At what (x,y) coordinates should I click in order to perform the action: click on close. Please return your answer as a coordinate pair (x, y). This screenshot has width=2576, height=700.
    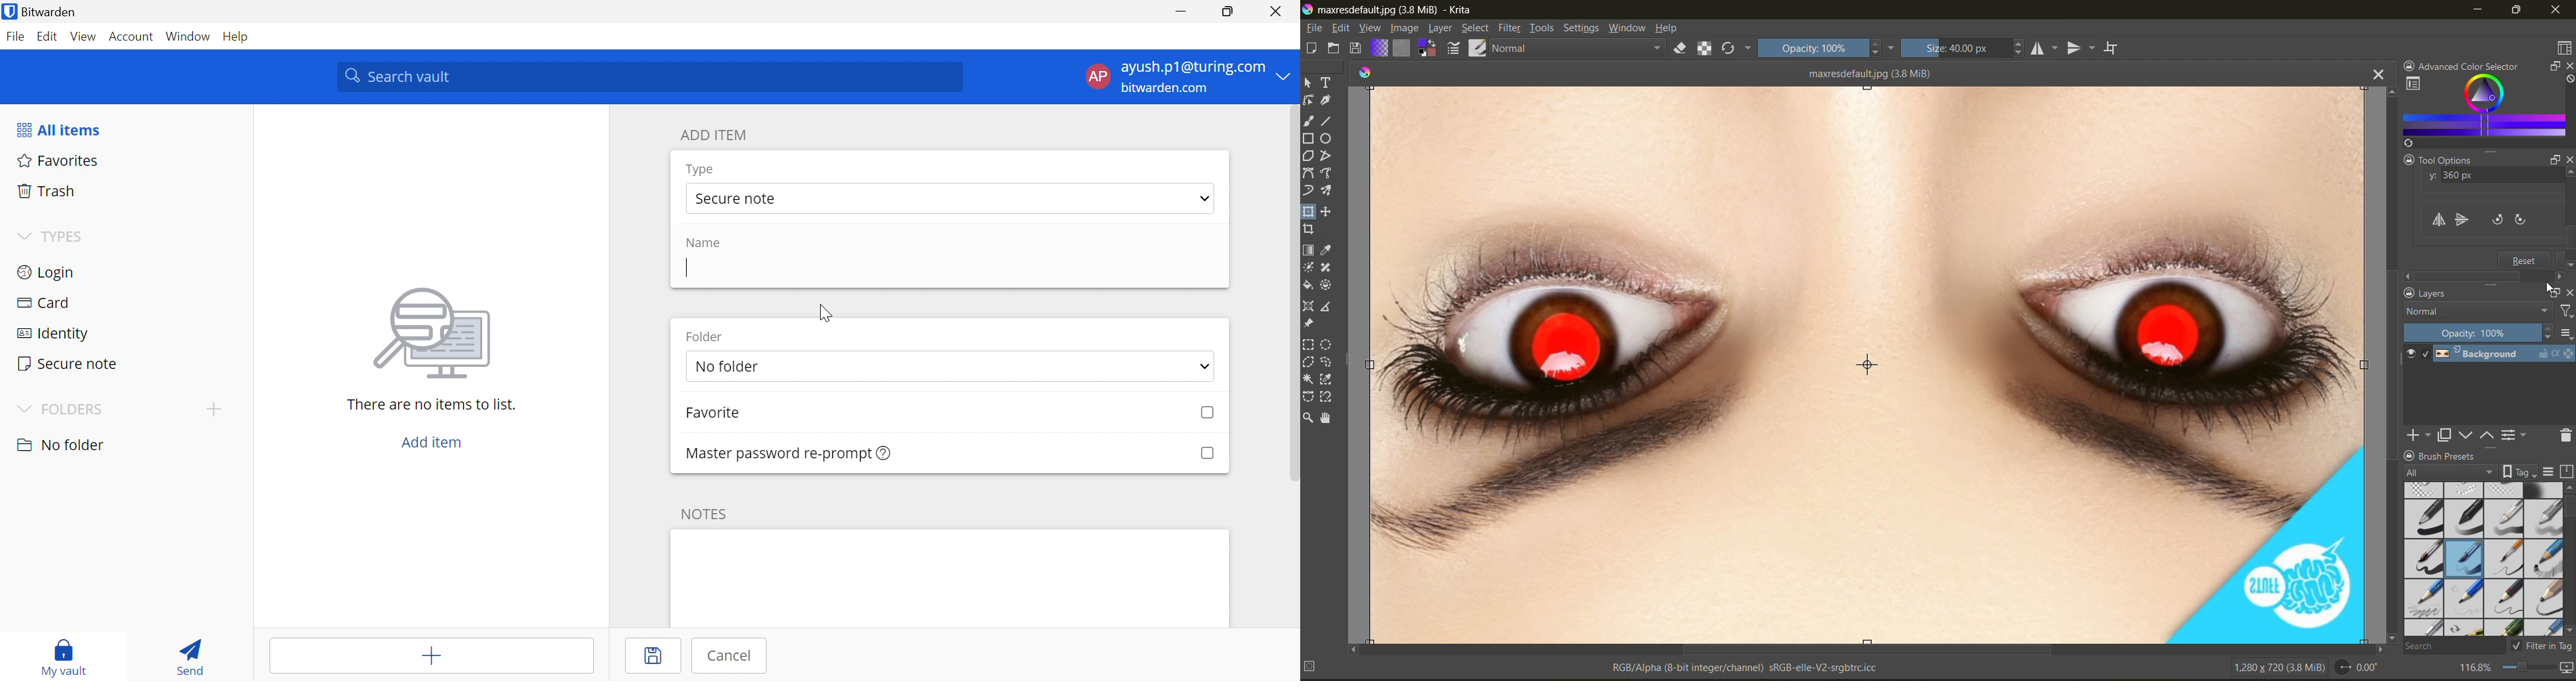
    Looking at the image, I should click on (2557, 10).